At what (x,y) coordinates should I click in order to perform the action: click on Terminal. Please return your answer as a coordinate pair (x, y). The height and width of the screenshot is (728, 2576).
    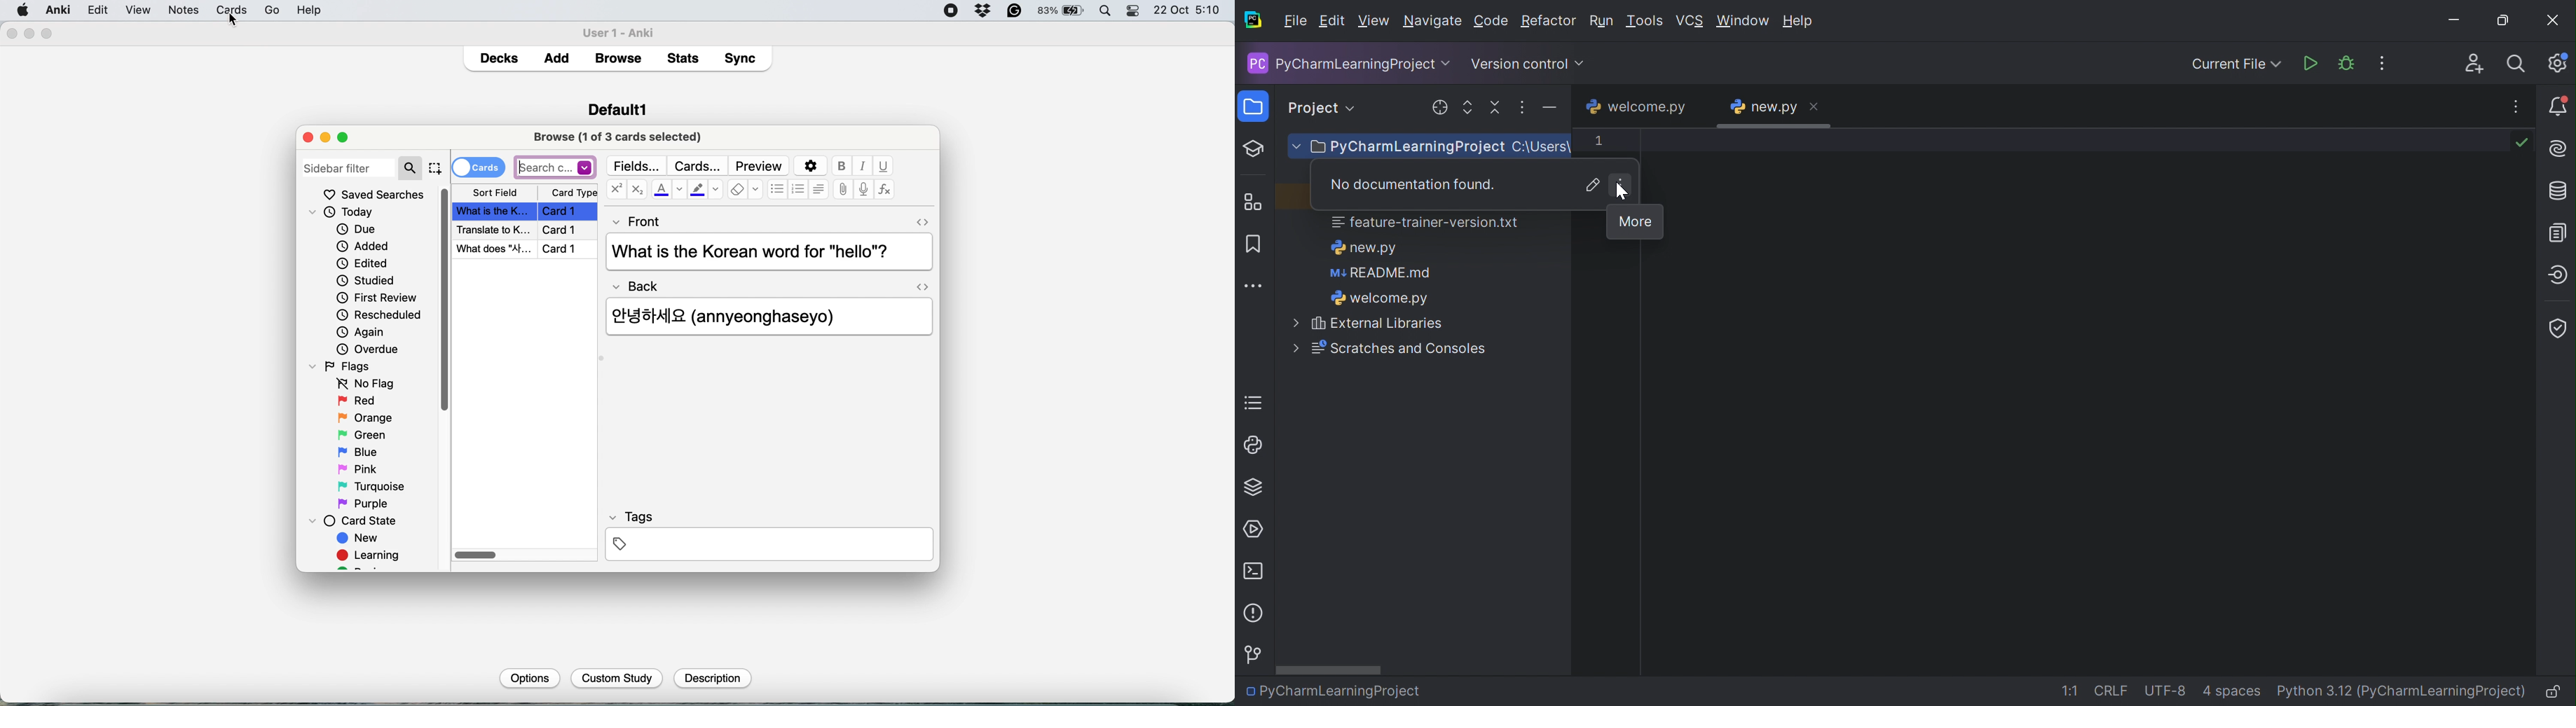
    Looking at the image, I should click on (1257, 572).